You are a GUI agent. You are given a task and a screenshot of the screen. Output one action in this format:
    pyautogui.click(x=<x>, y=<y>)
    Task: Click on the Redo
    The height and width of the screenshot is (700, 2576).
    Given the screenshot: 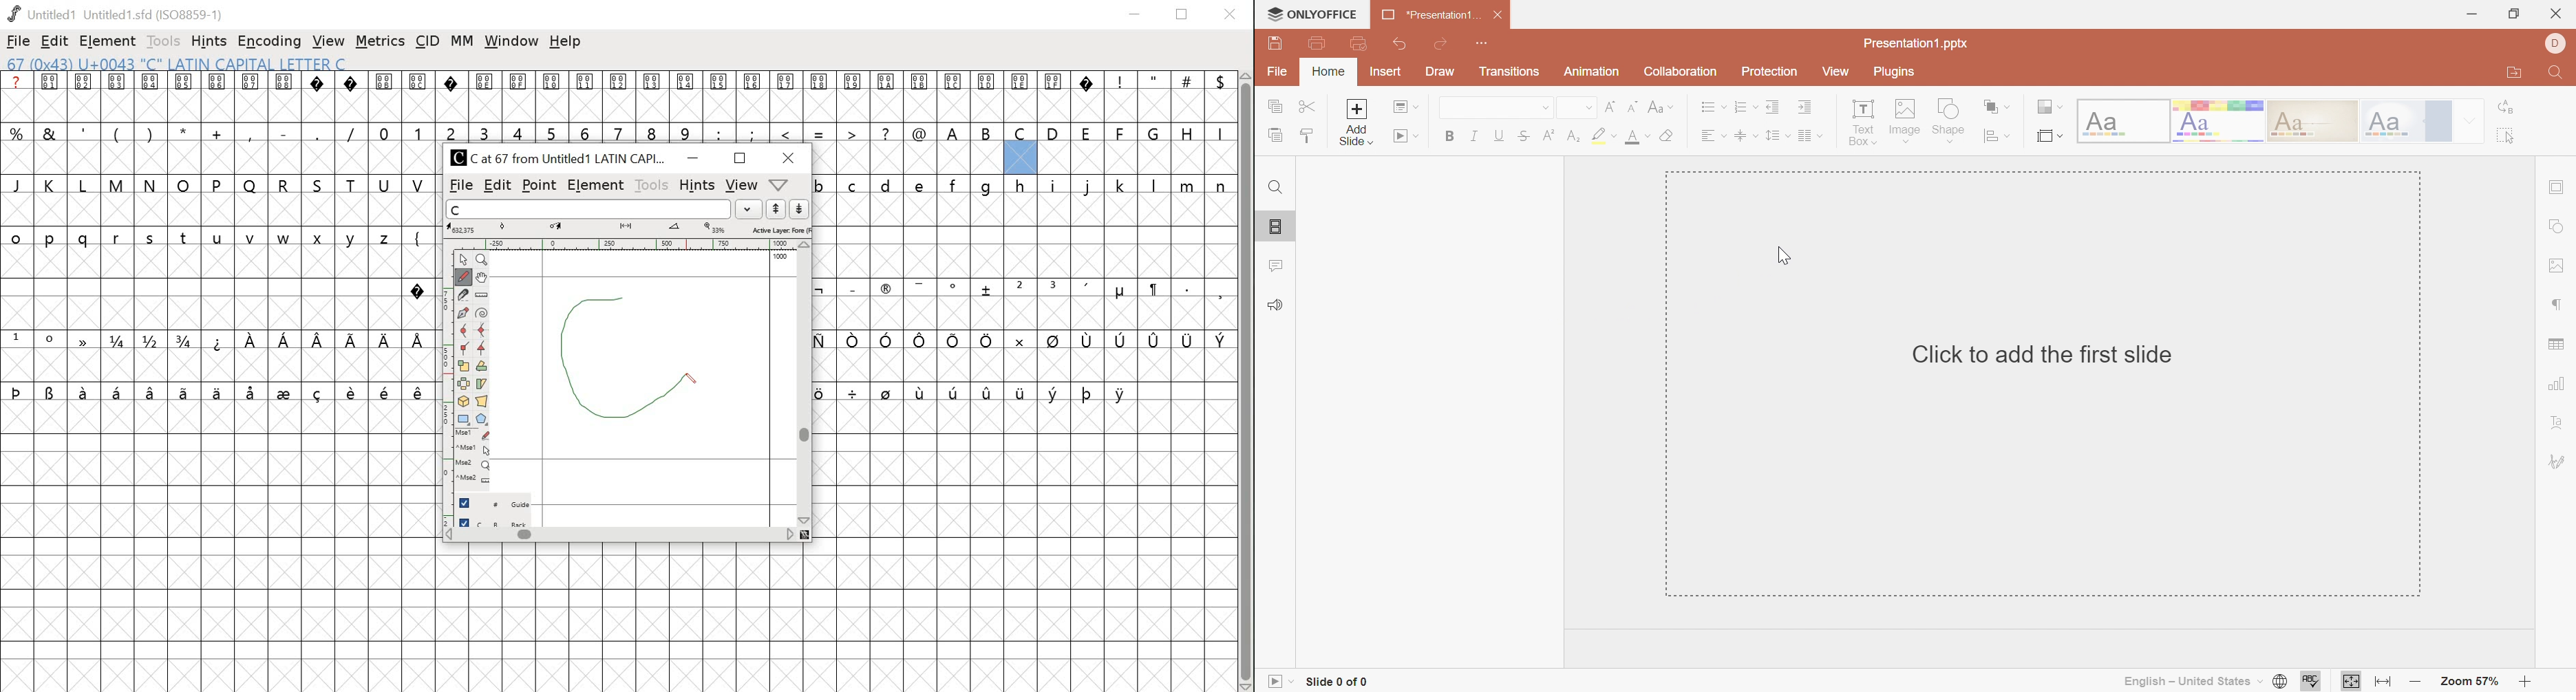 What is the action you would take?
    pyautogui.click(x=1441, y=44)
    